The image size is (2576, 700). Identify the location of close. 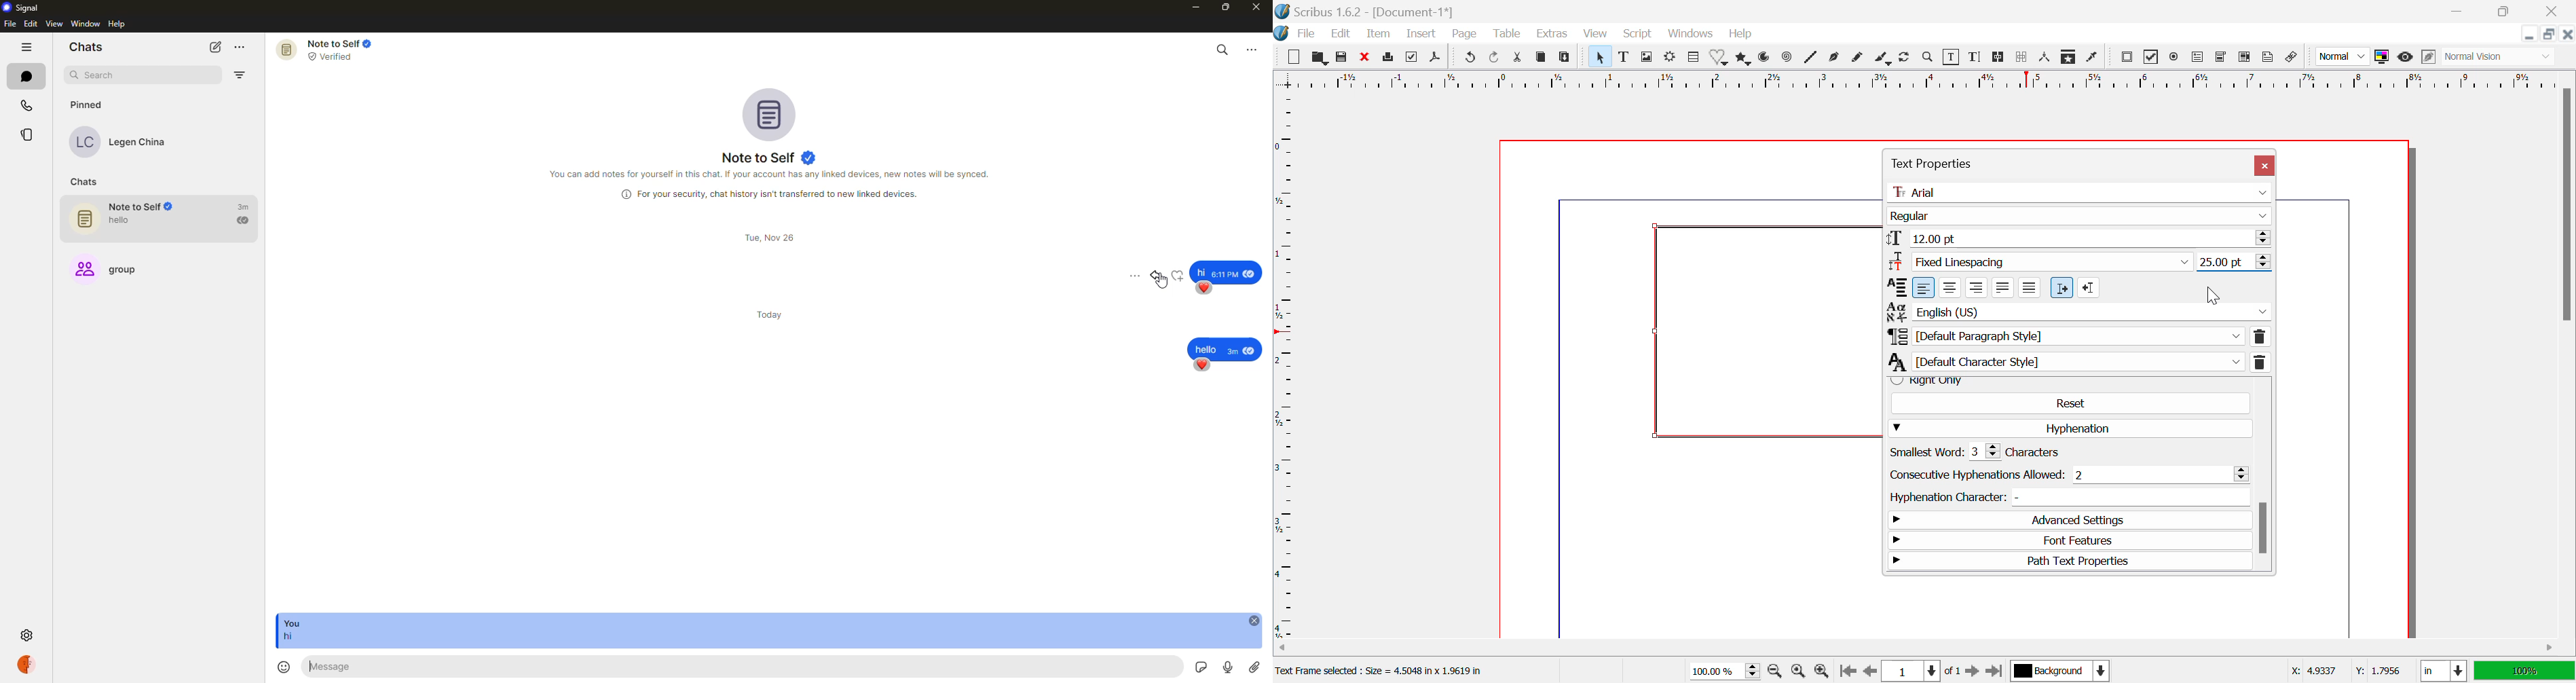
(1258, 7).